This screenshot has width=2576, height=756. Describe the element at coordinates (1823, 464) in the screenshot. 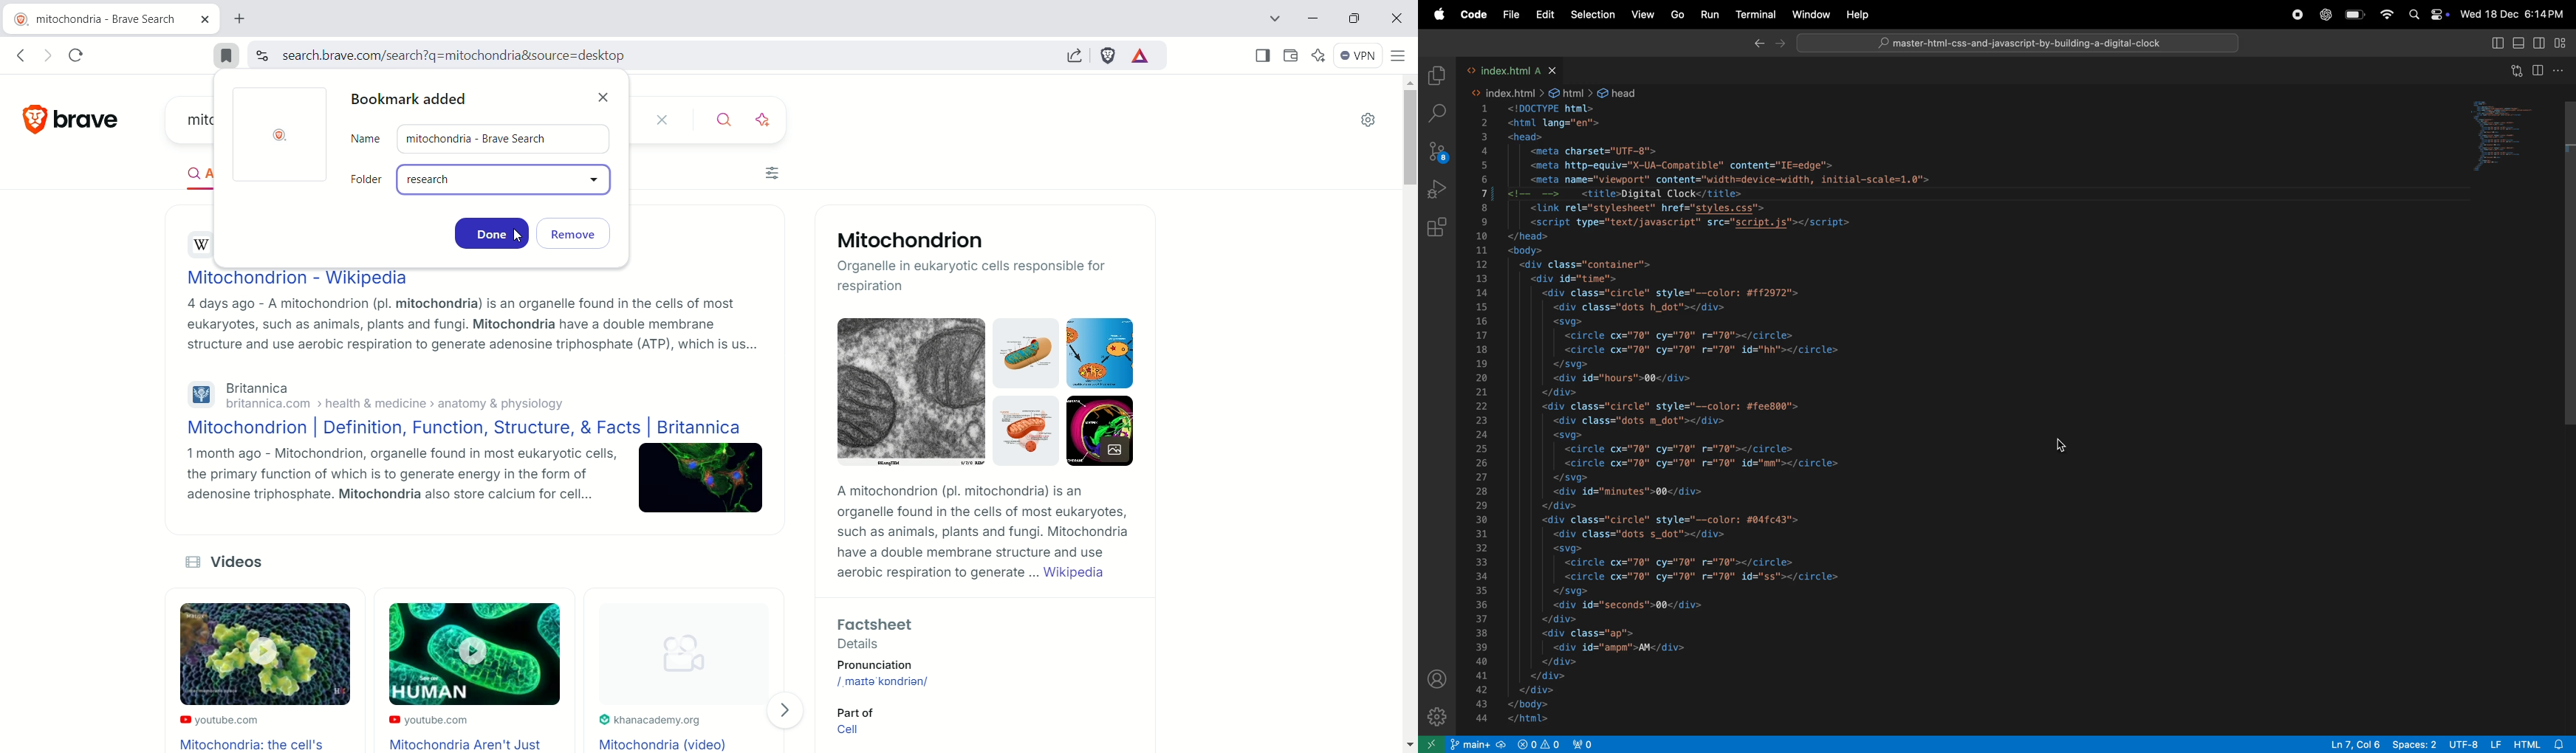

I see `code block written in html for from page` at that location.